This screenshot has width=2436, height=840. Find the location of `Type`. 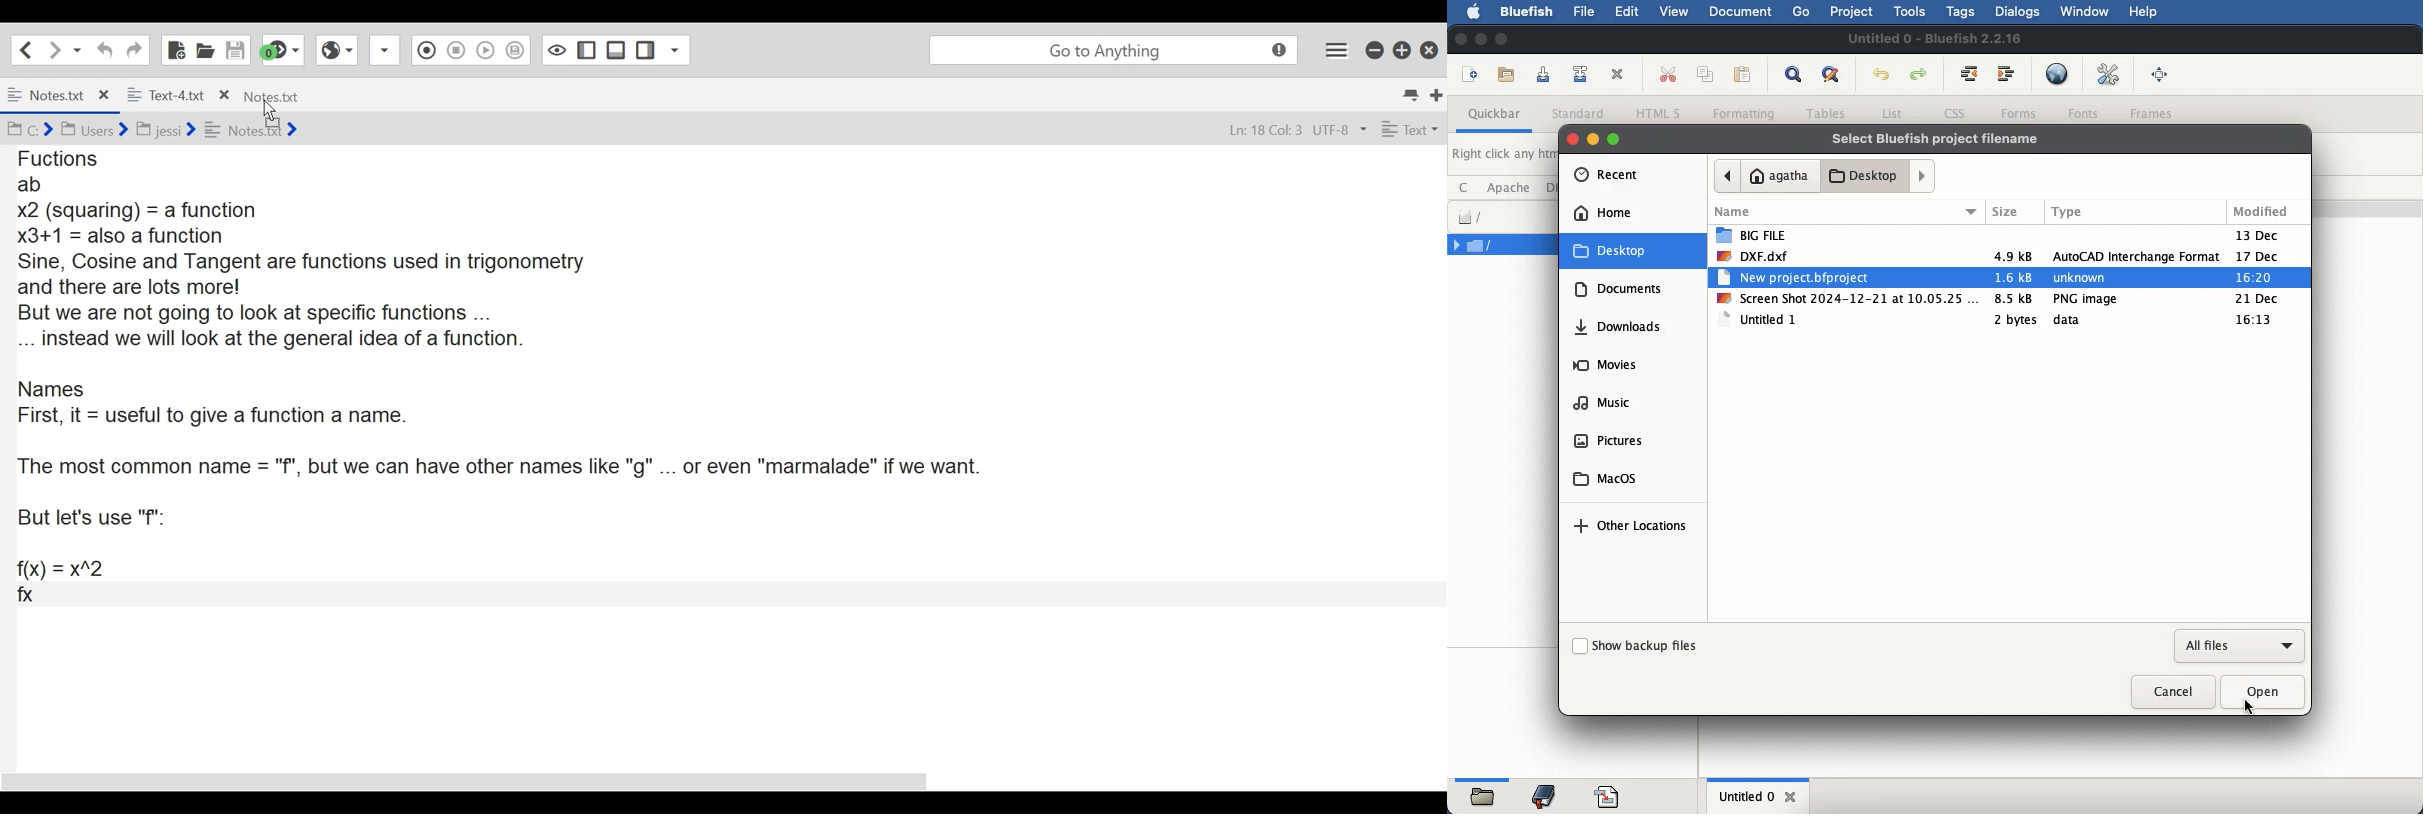

Type is located at coordinates (2073, 208).